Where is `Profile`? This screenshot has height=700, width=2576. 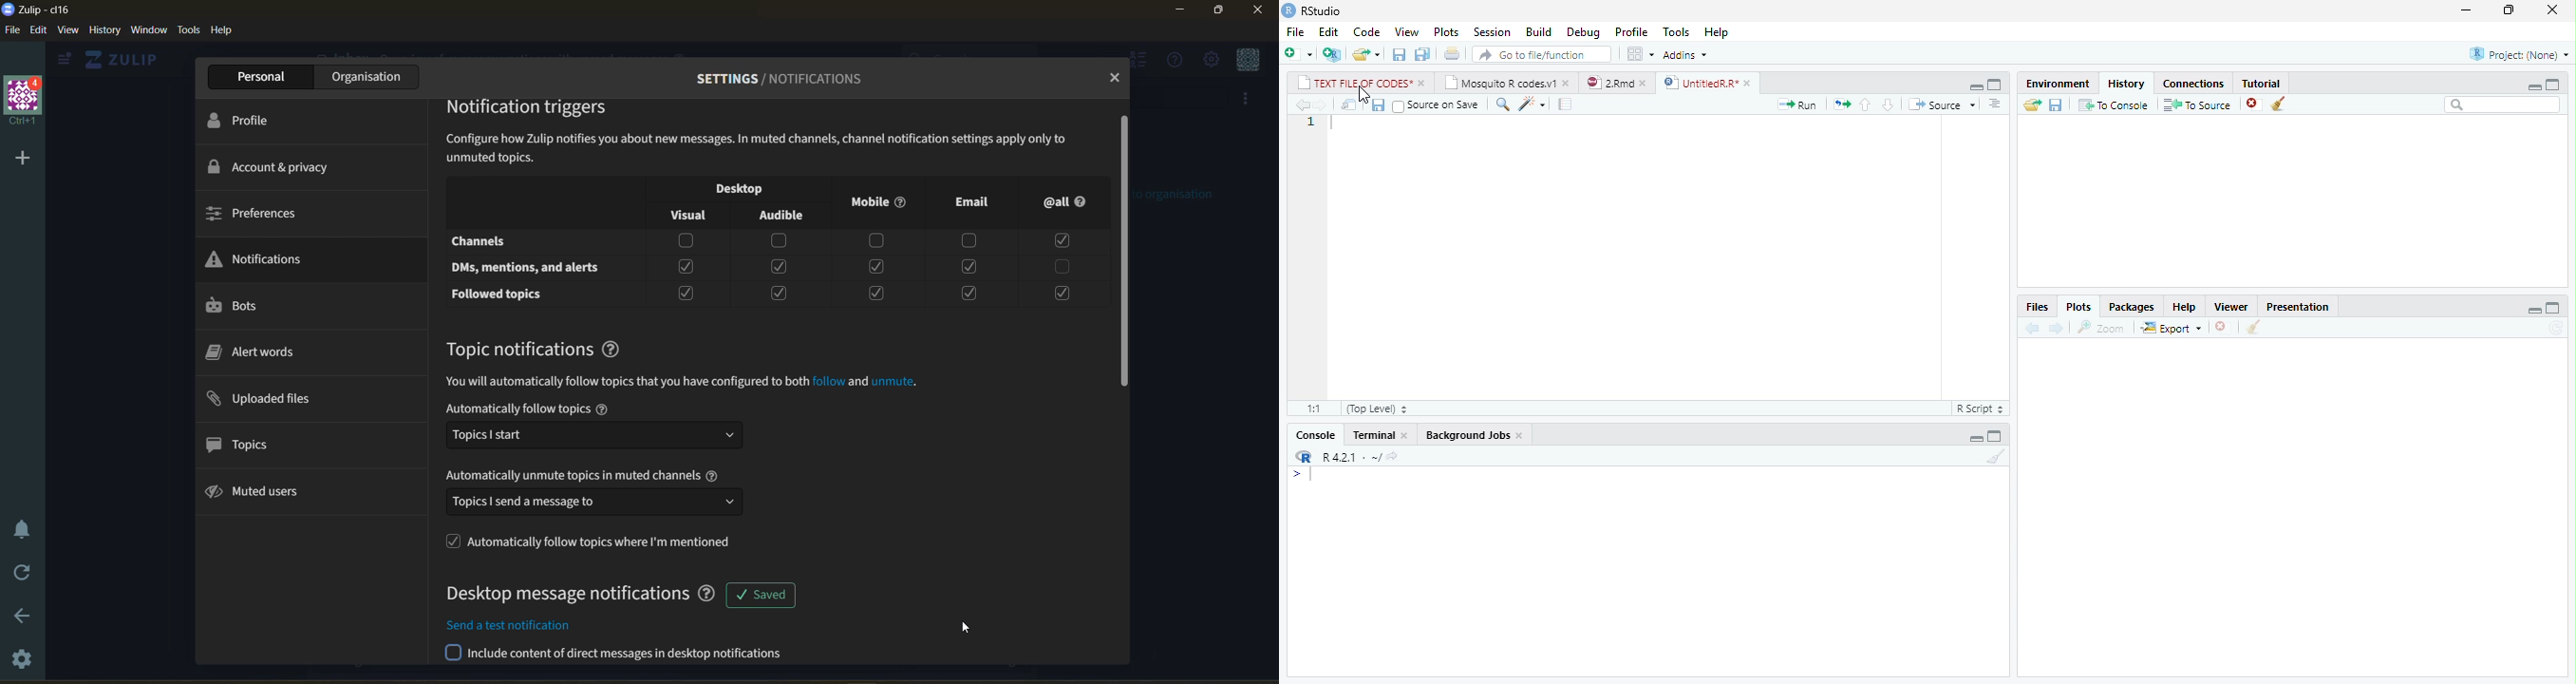
Profile is located at coordinates (1631, 31).